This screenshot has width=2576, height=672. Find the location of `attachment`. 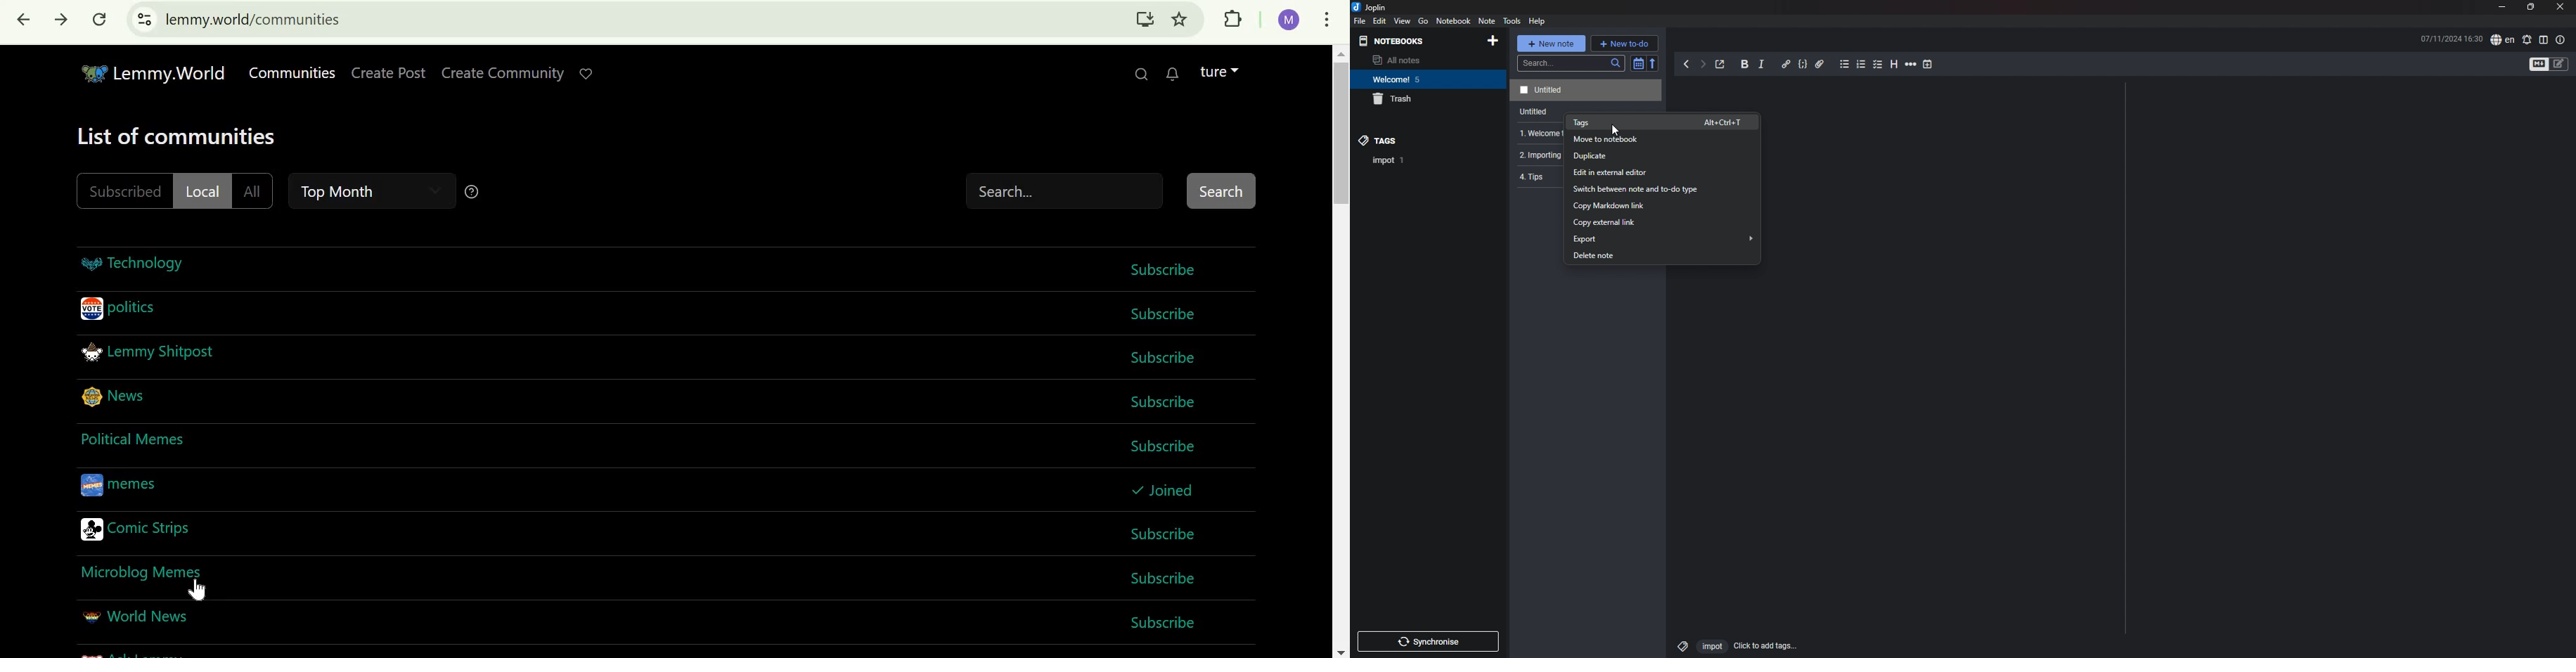

attachment is located at coordinates (1820, 64).